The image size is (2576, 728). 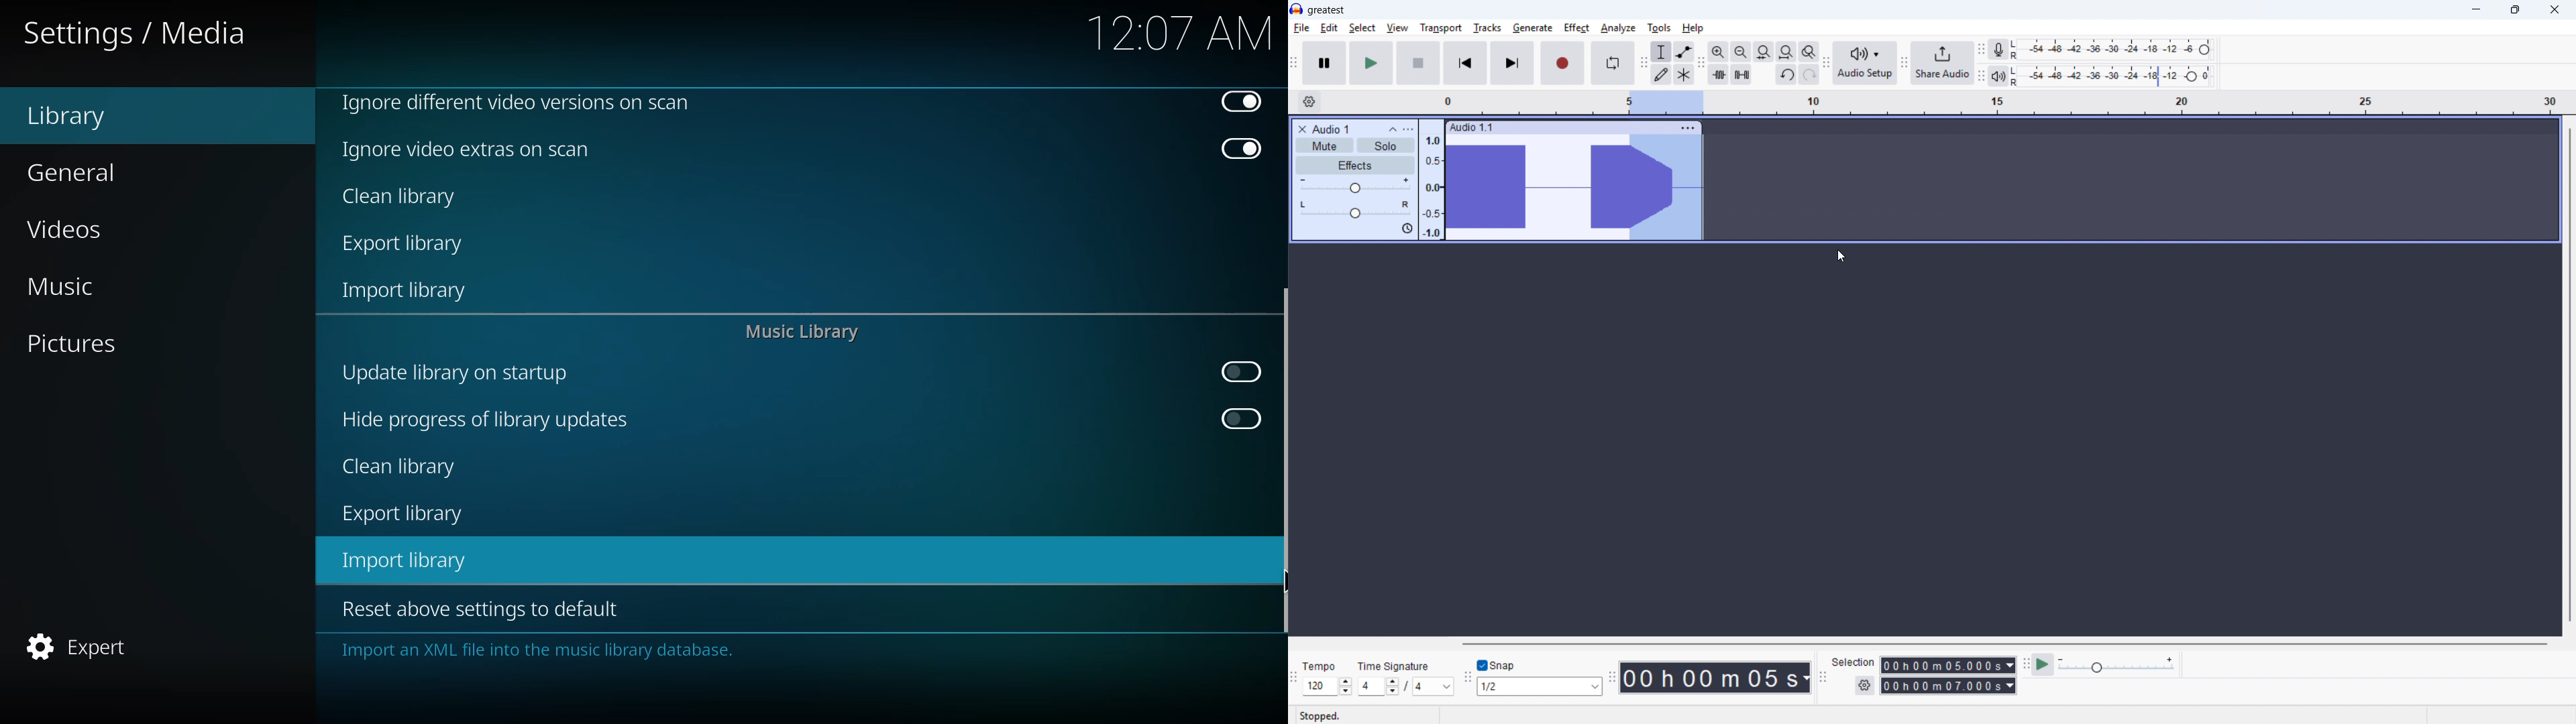 I want to click on export, so click(x=407, y=245).